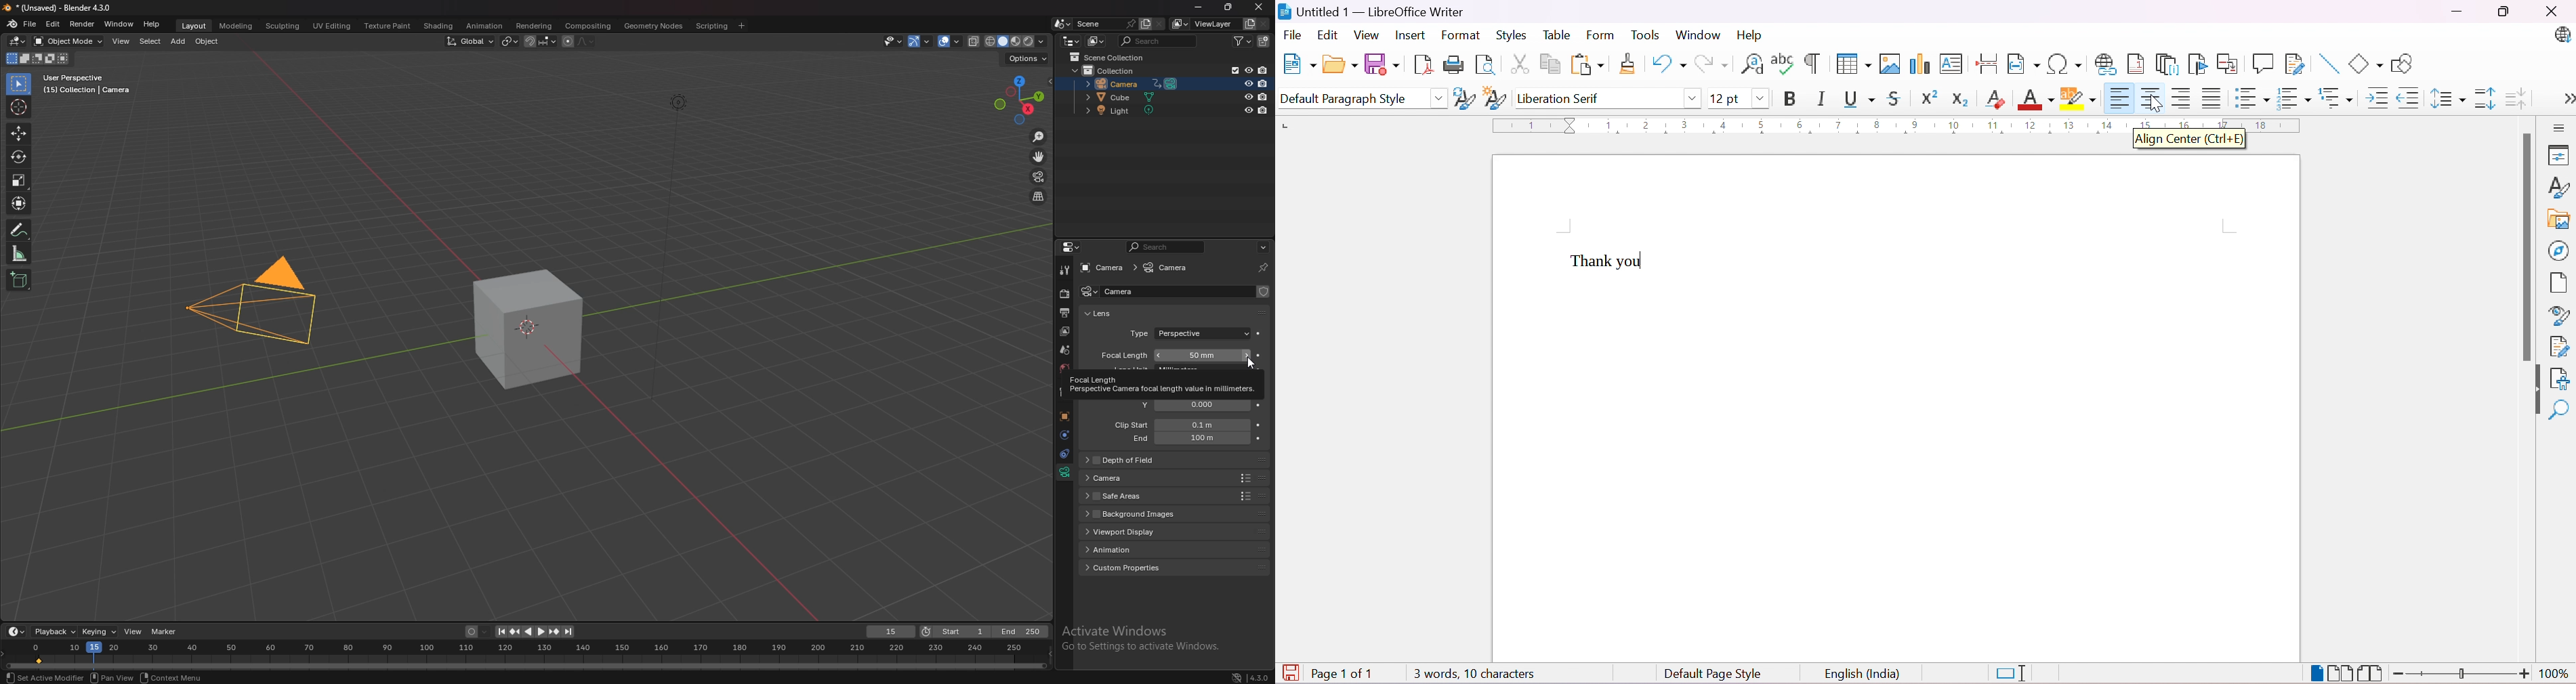  Describe the element at coordinates (1065, 453) in the screenshot. I see `constraints` at that location.